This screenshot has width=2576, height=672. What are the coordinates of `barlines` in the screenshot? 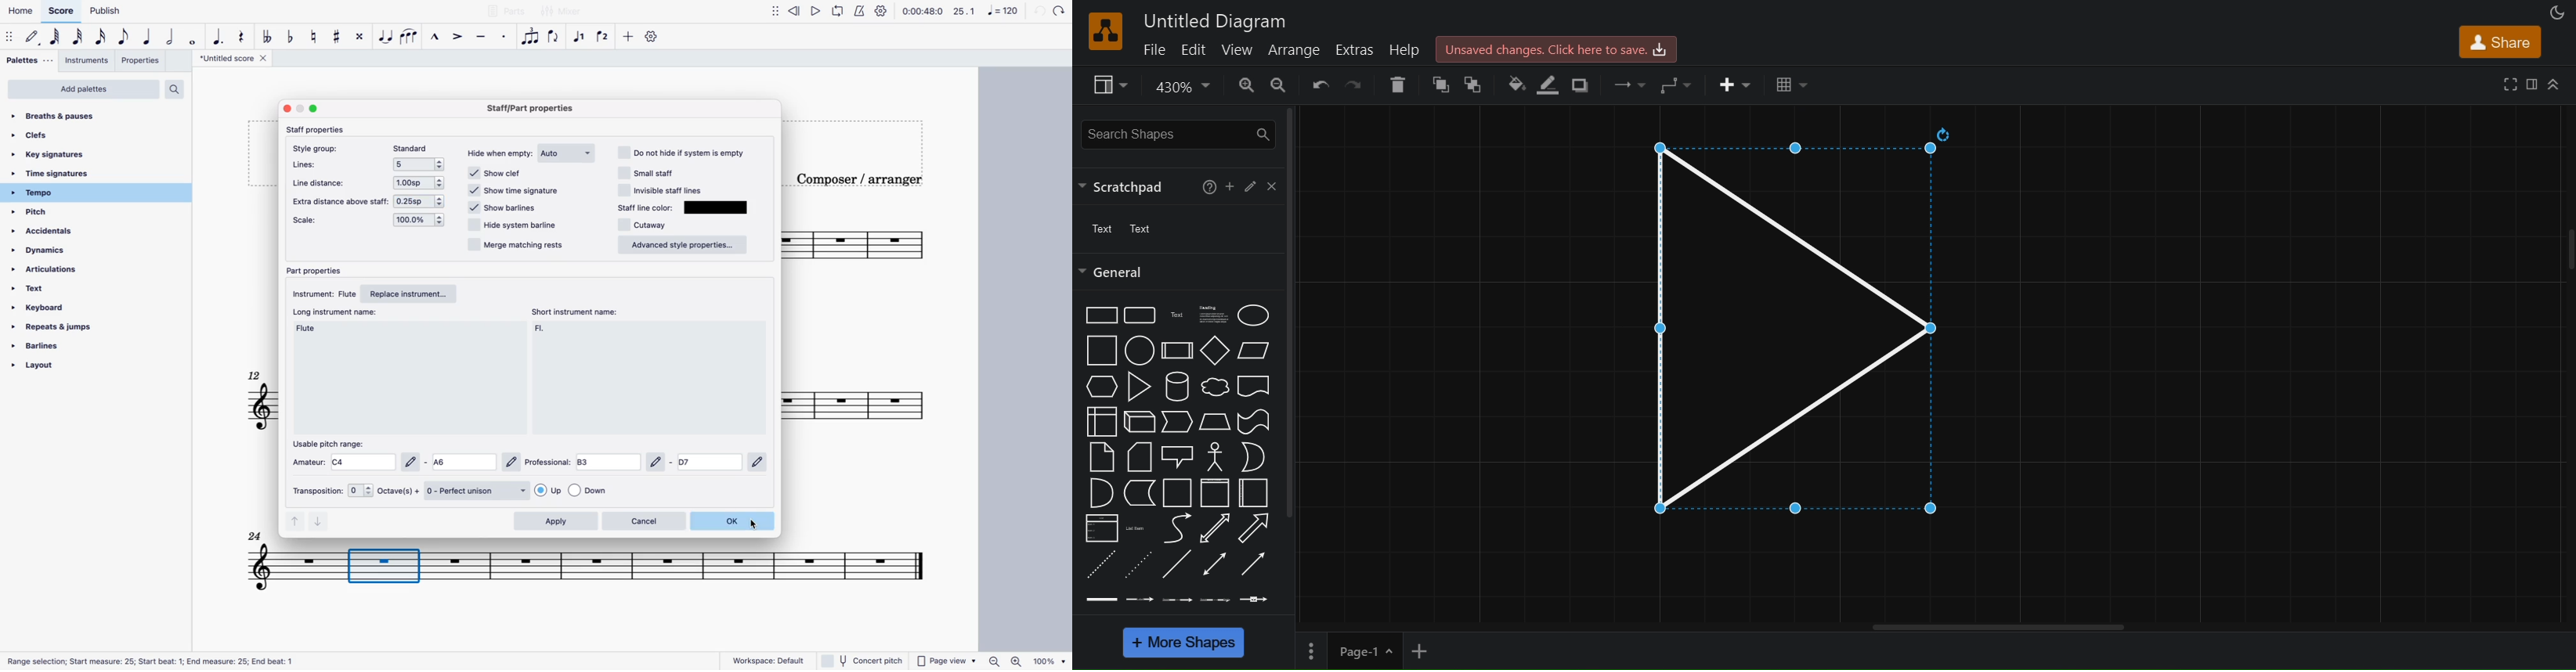 It's located at (59, 346).